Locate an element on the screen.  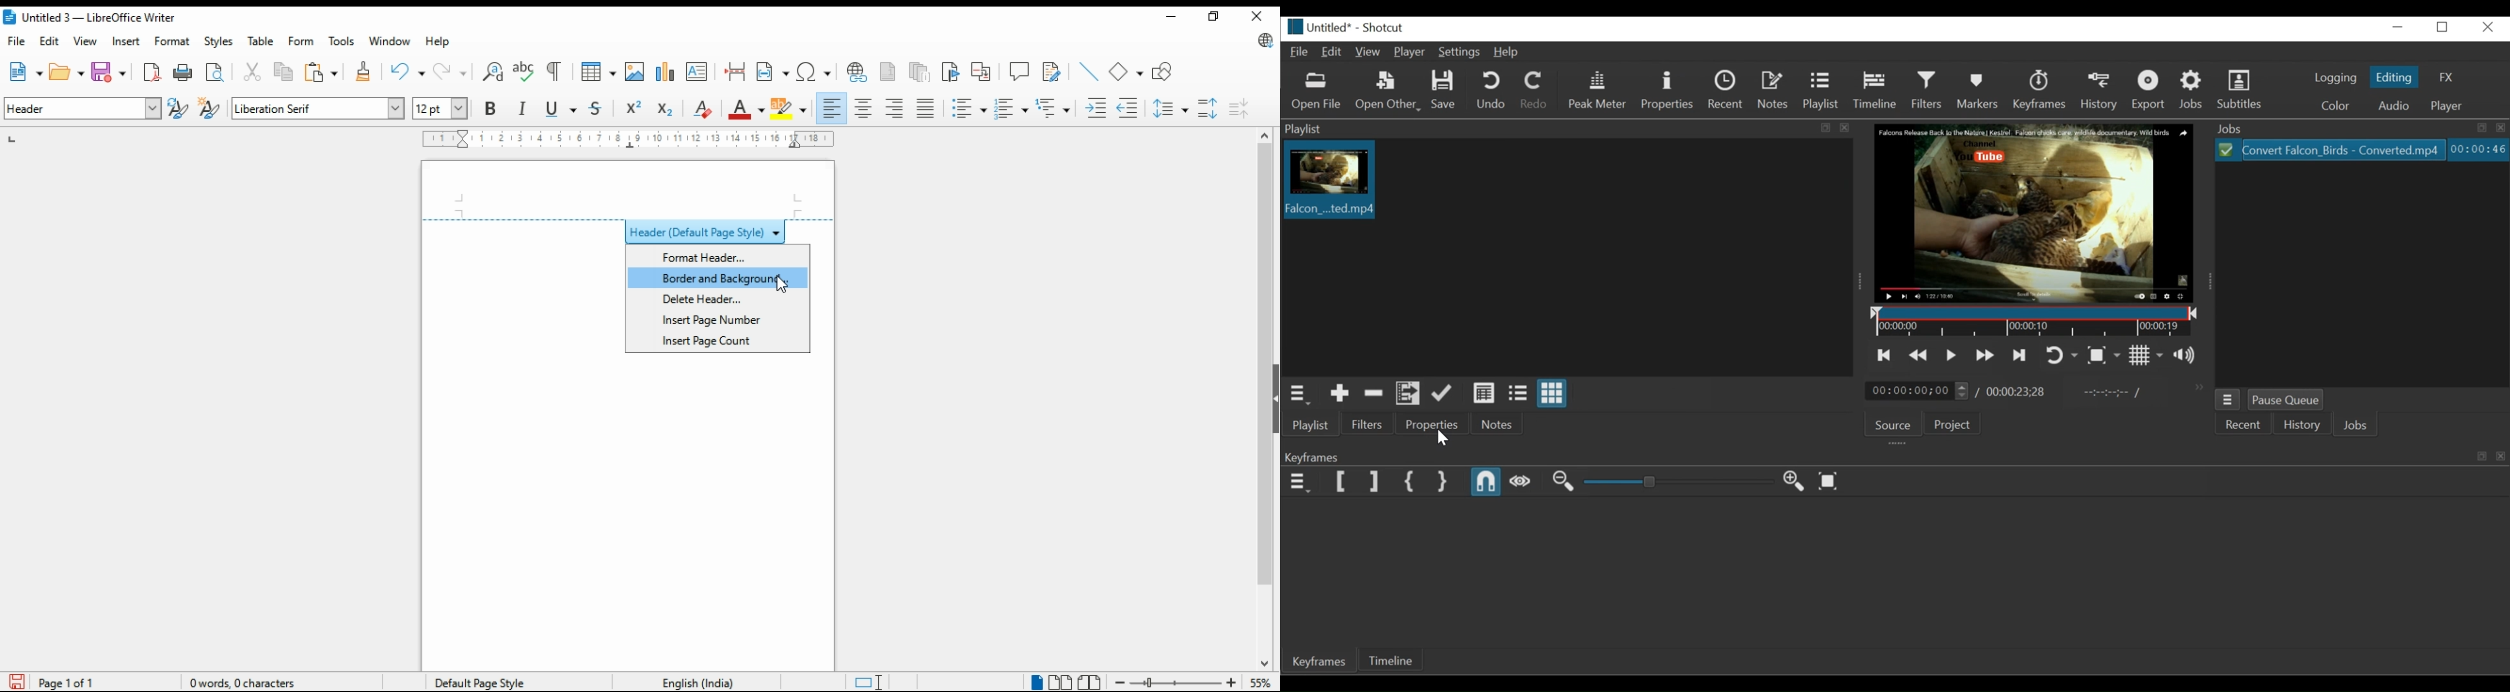
minimize is located at coordinates (1169, 15).